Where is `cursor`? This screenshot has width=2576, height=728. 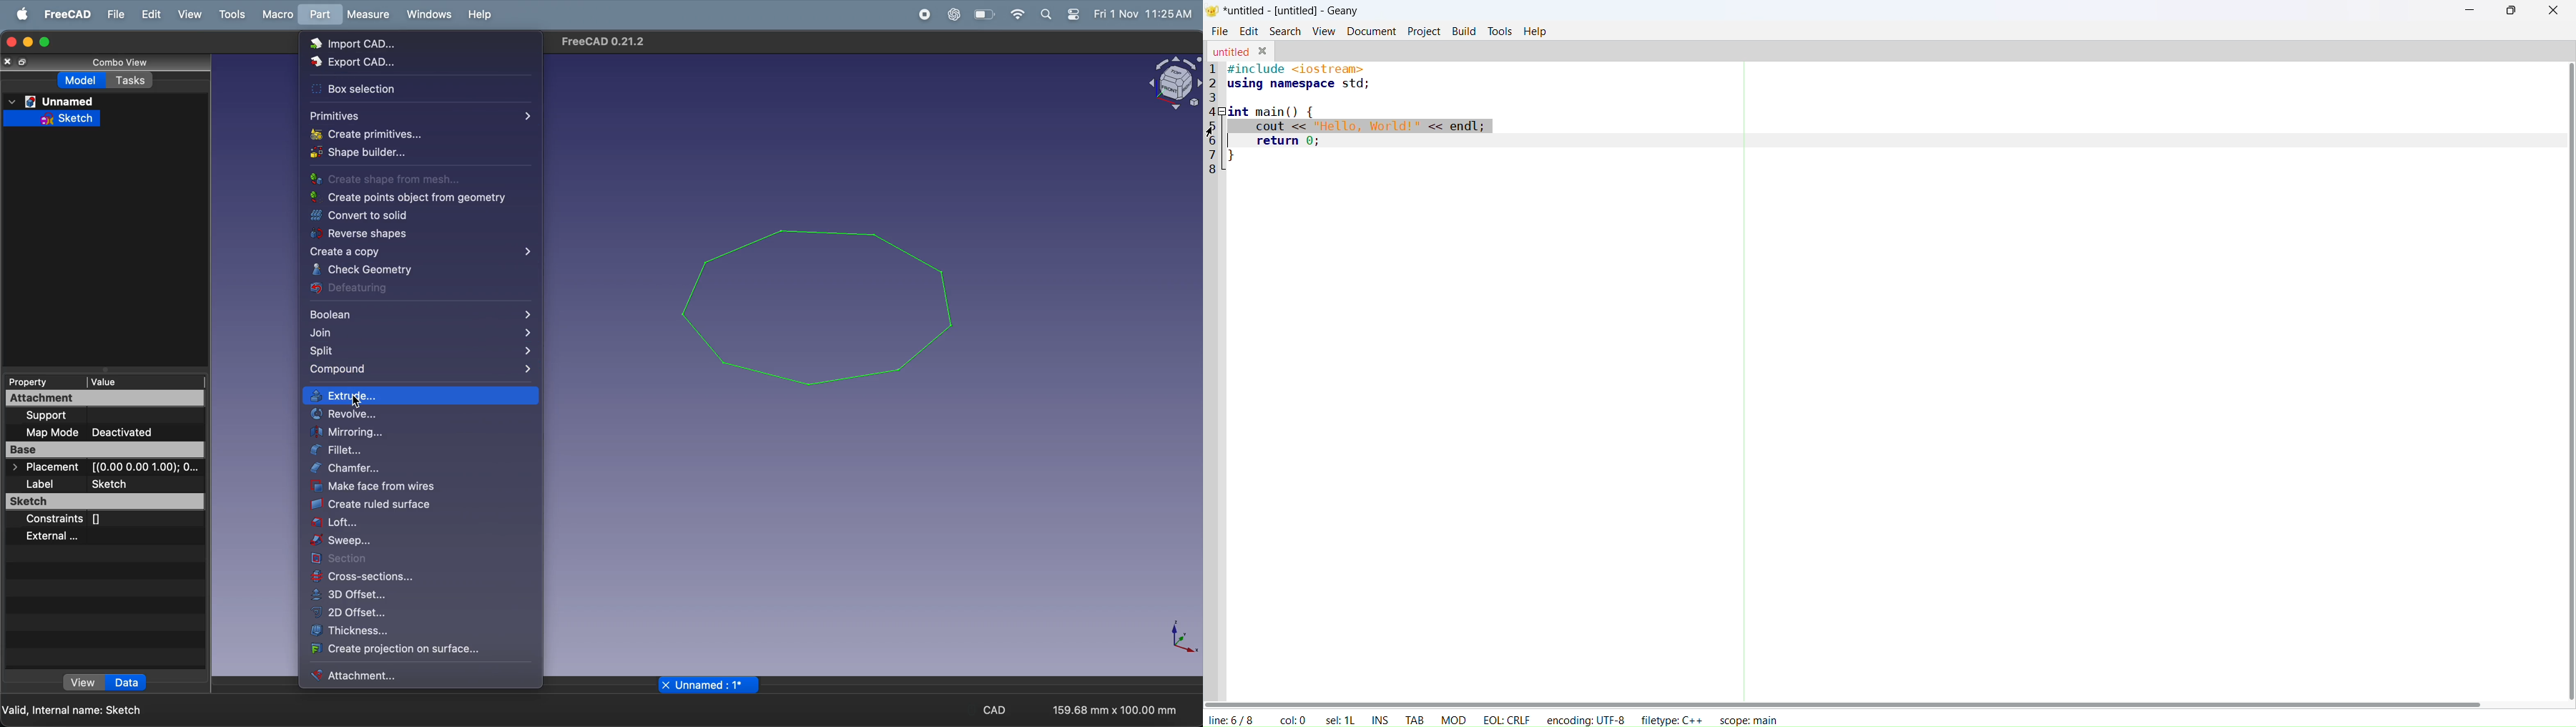 cursor is located at coordinates (360, 402).